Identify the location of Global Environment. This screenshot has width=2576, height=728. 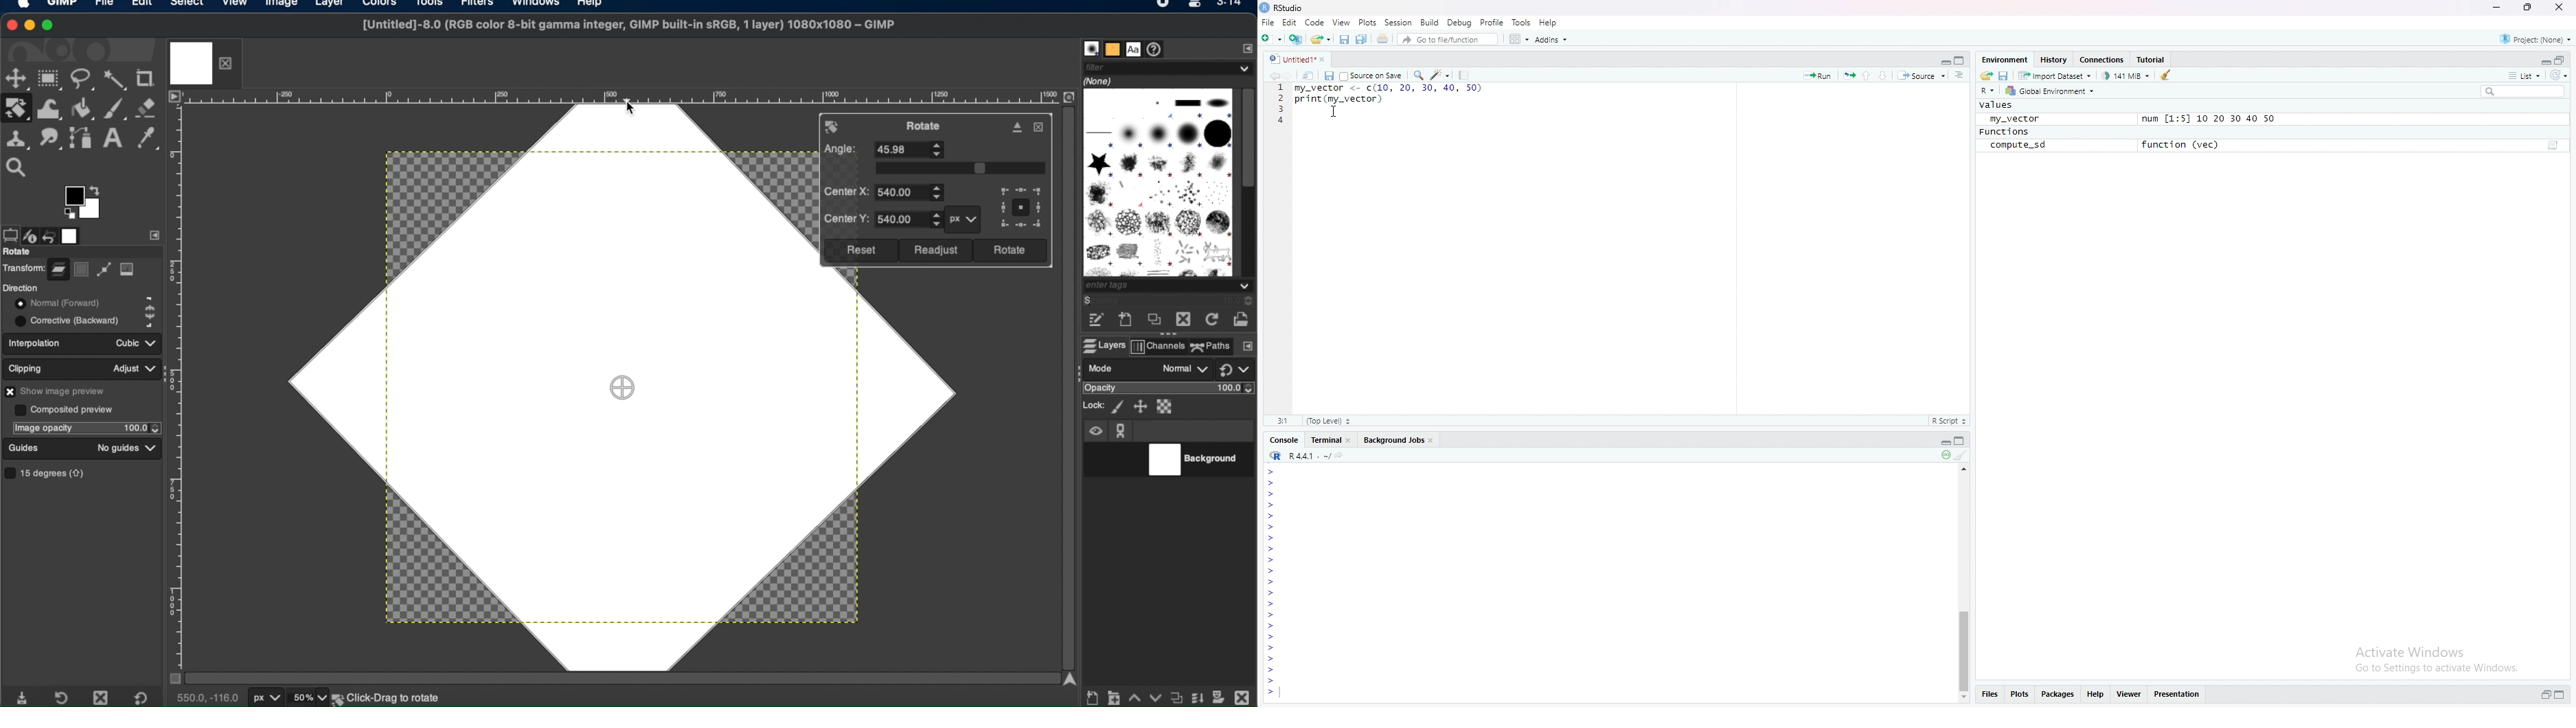
(2050, 91).